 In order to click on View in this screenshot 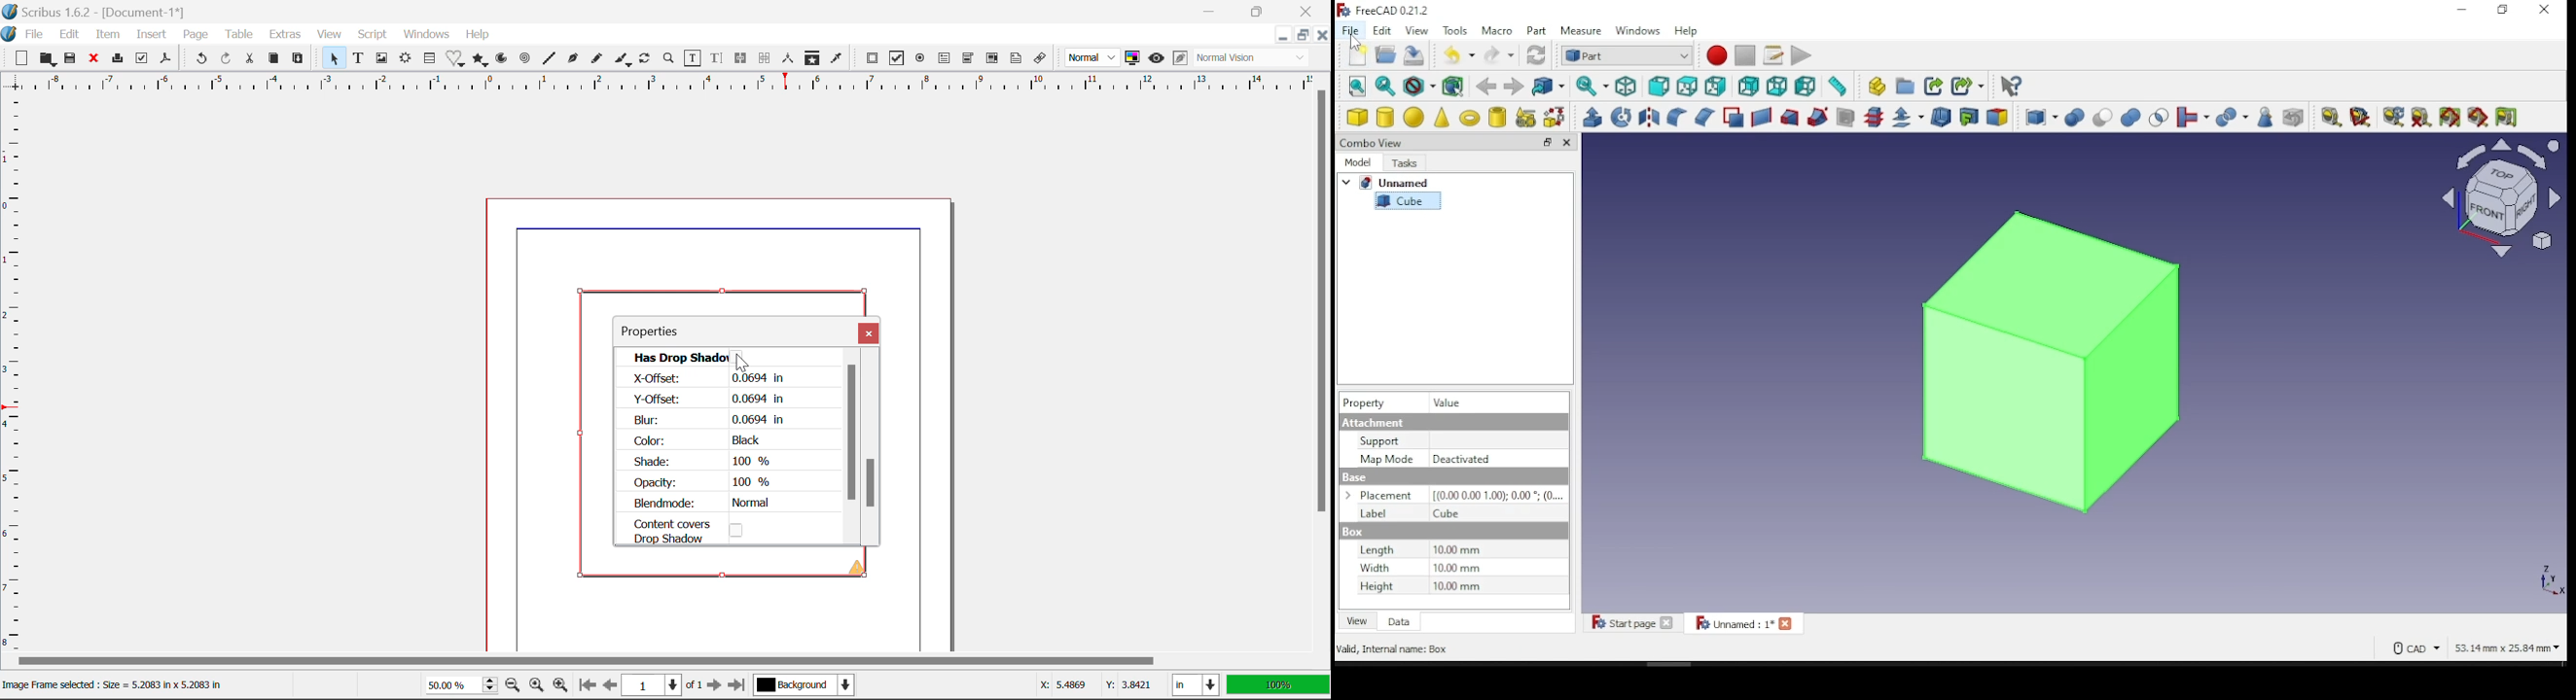, I will do `click(331, 35)`.